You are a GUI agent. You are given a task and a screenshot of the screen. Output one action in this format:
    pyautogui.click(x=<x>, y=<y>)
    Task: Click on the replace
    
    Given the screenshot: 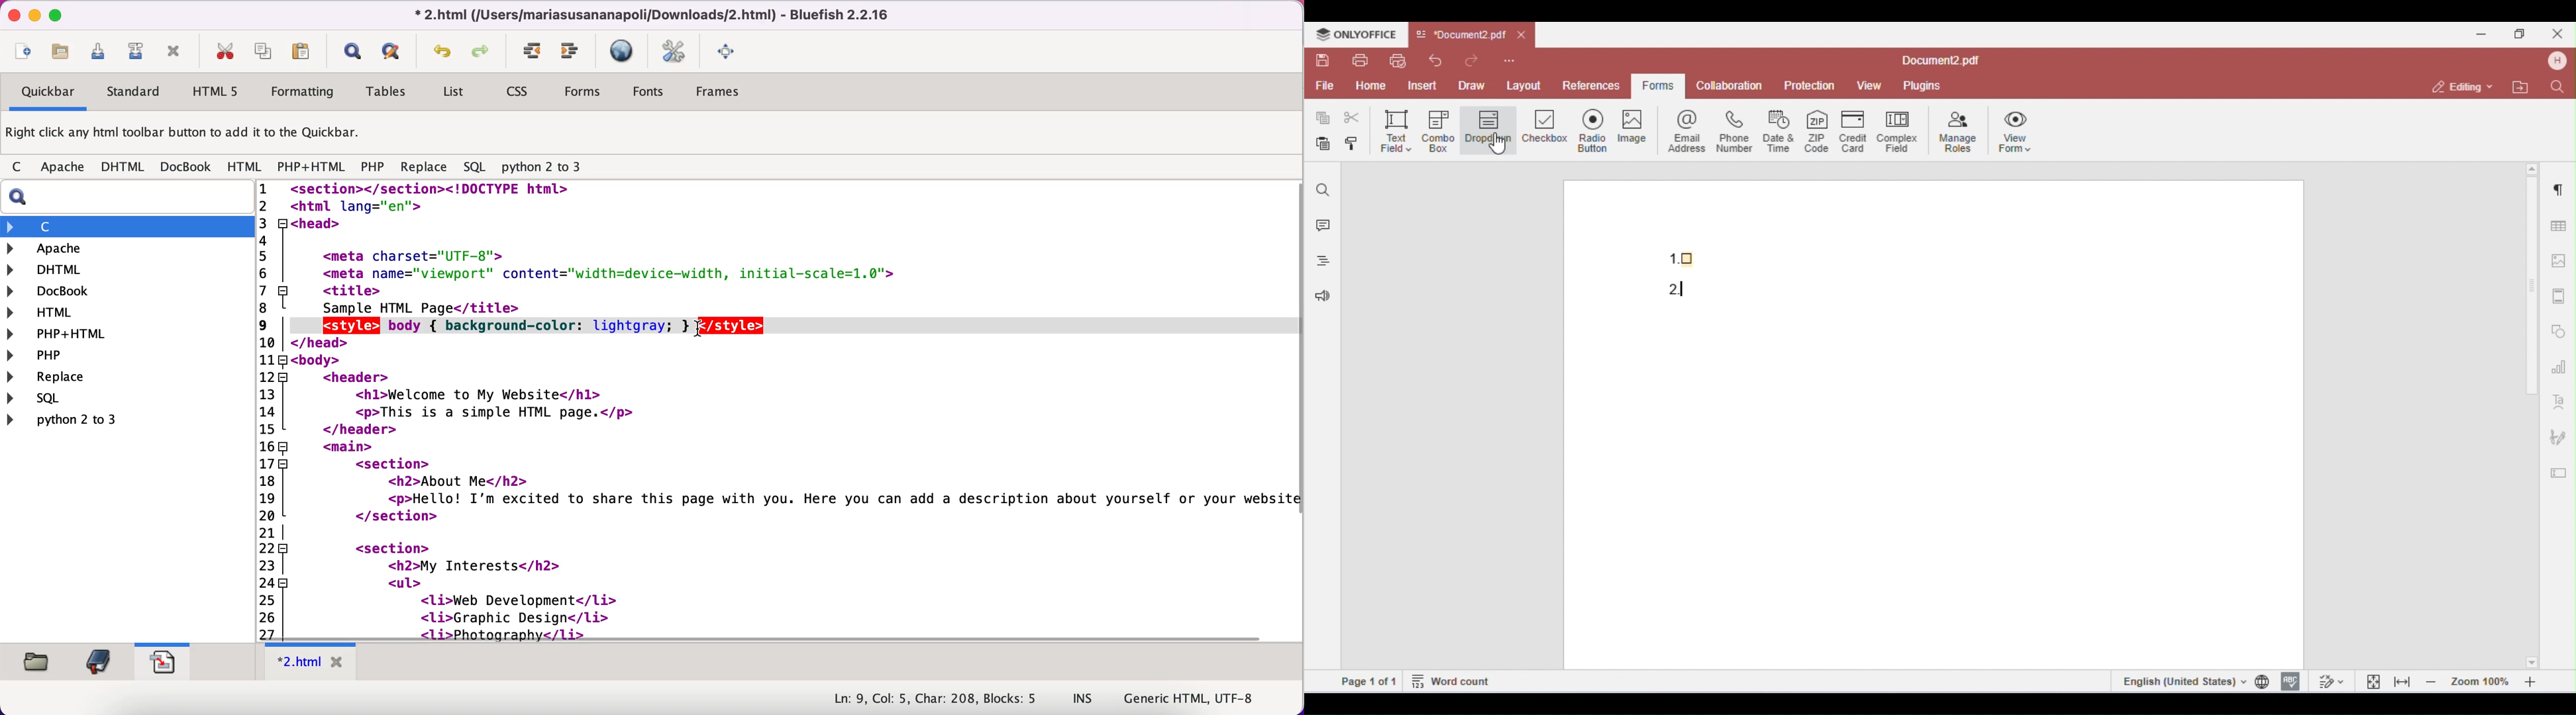 What is the action you would take?
    pyautogui.click(x=70, y=378)
    